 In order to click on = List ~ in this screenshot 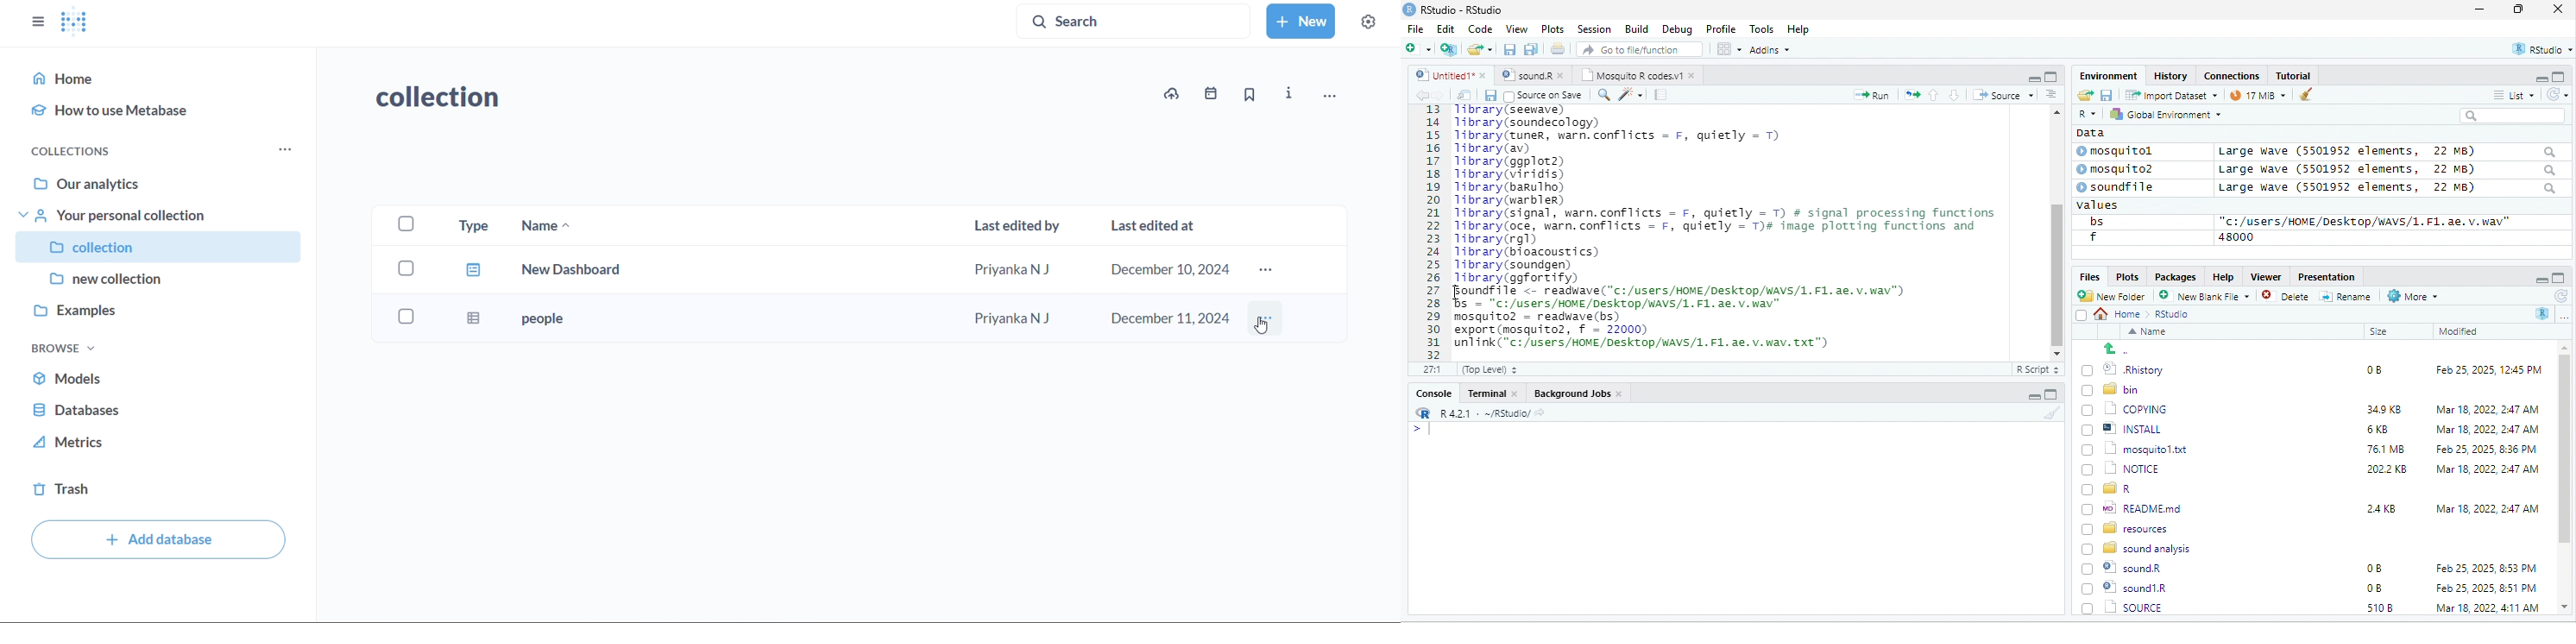, I will do `click(2510, 95)`.